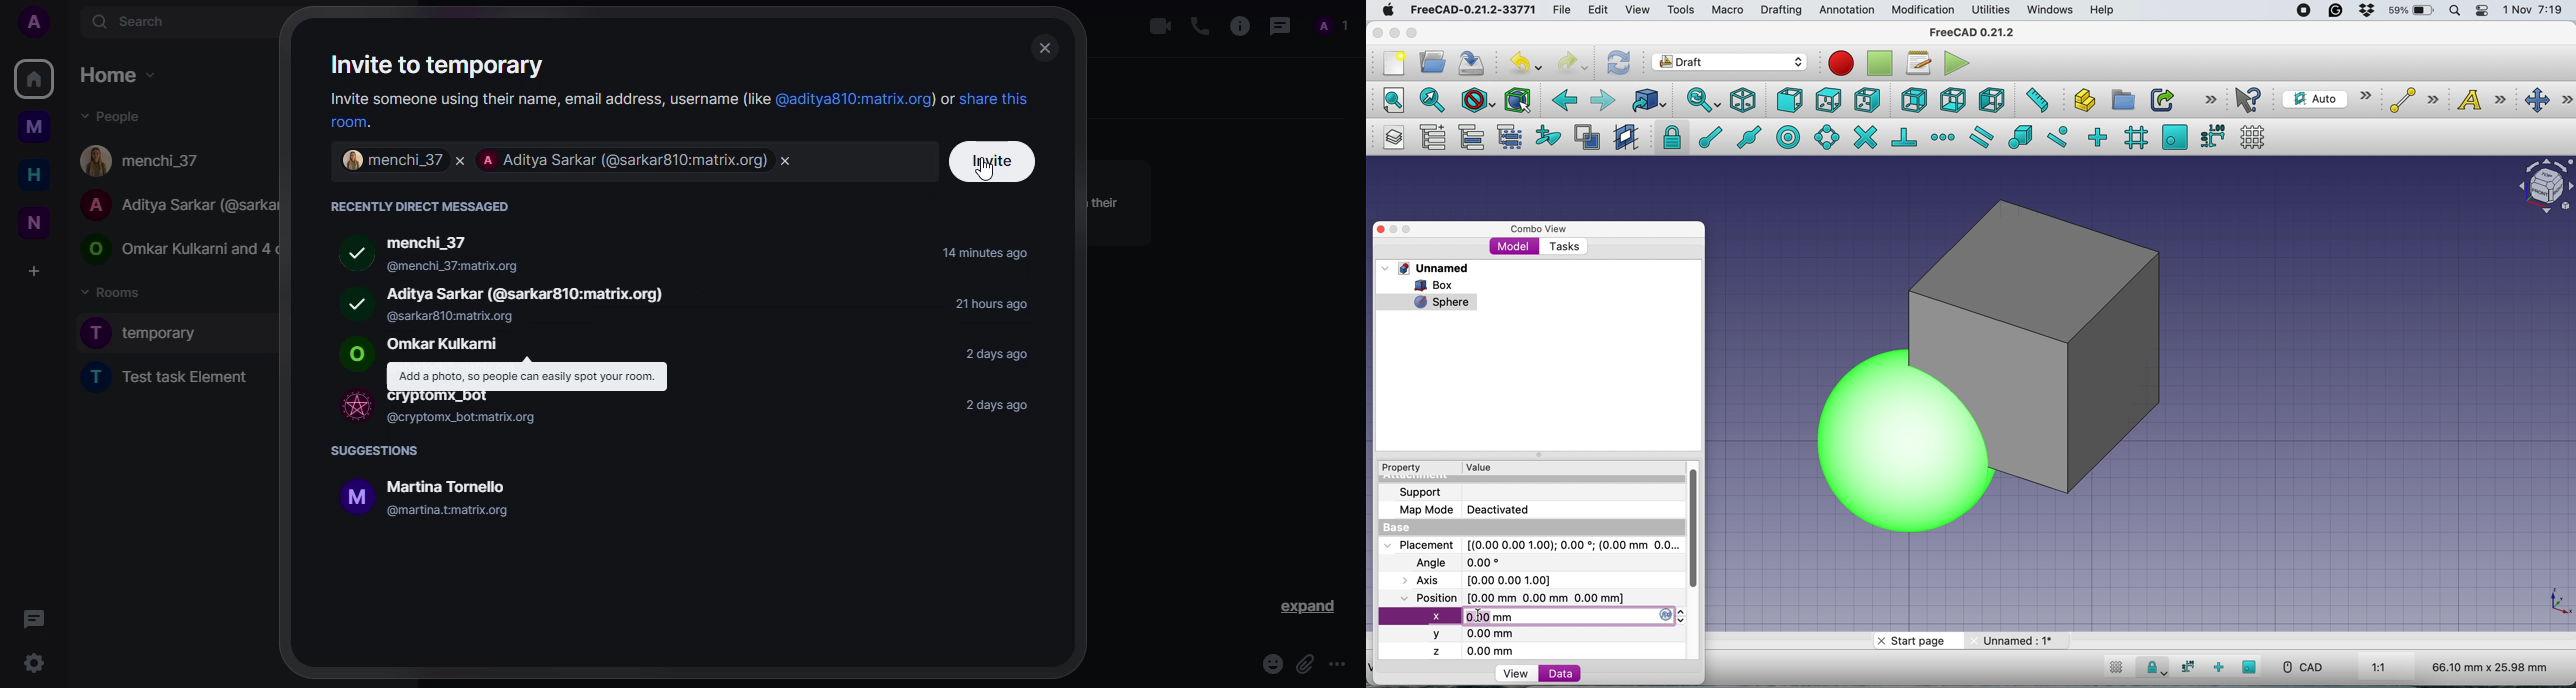 The height and width of the screenshot is (700, 2576). What do you see at coordinates (2336, 11) in the screenshot?
I see `grammarly` at bounding box center [2336, 11].